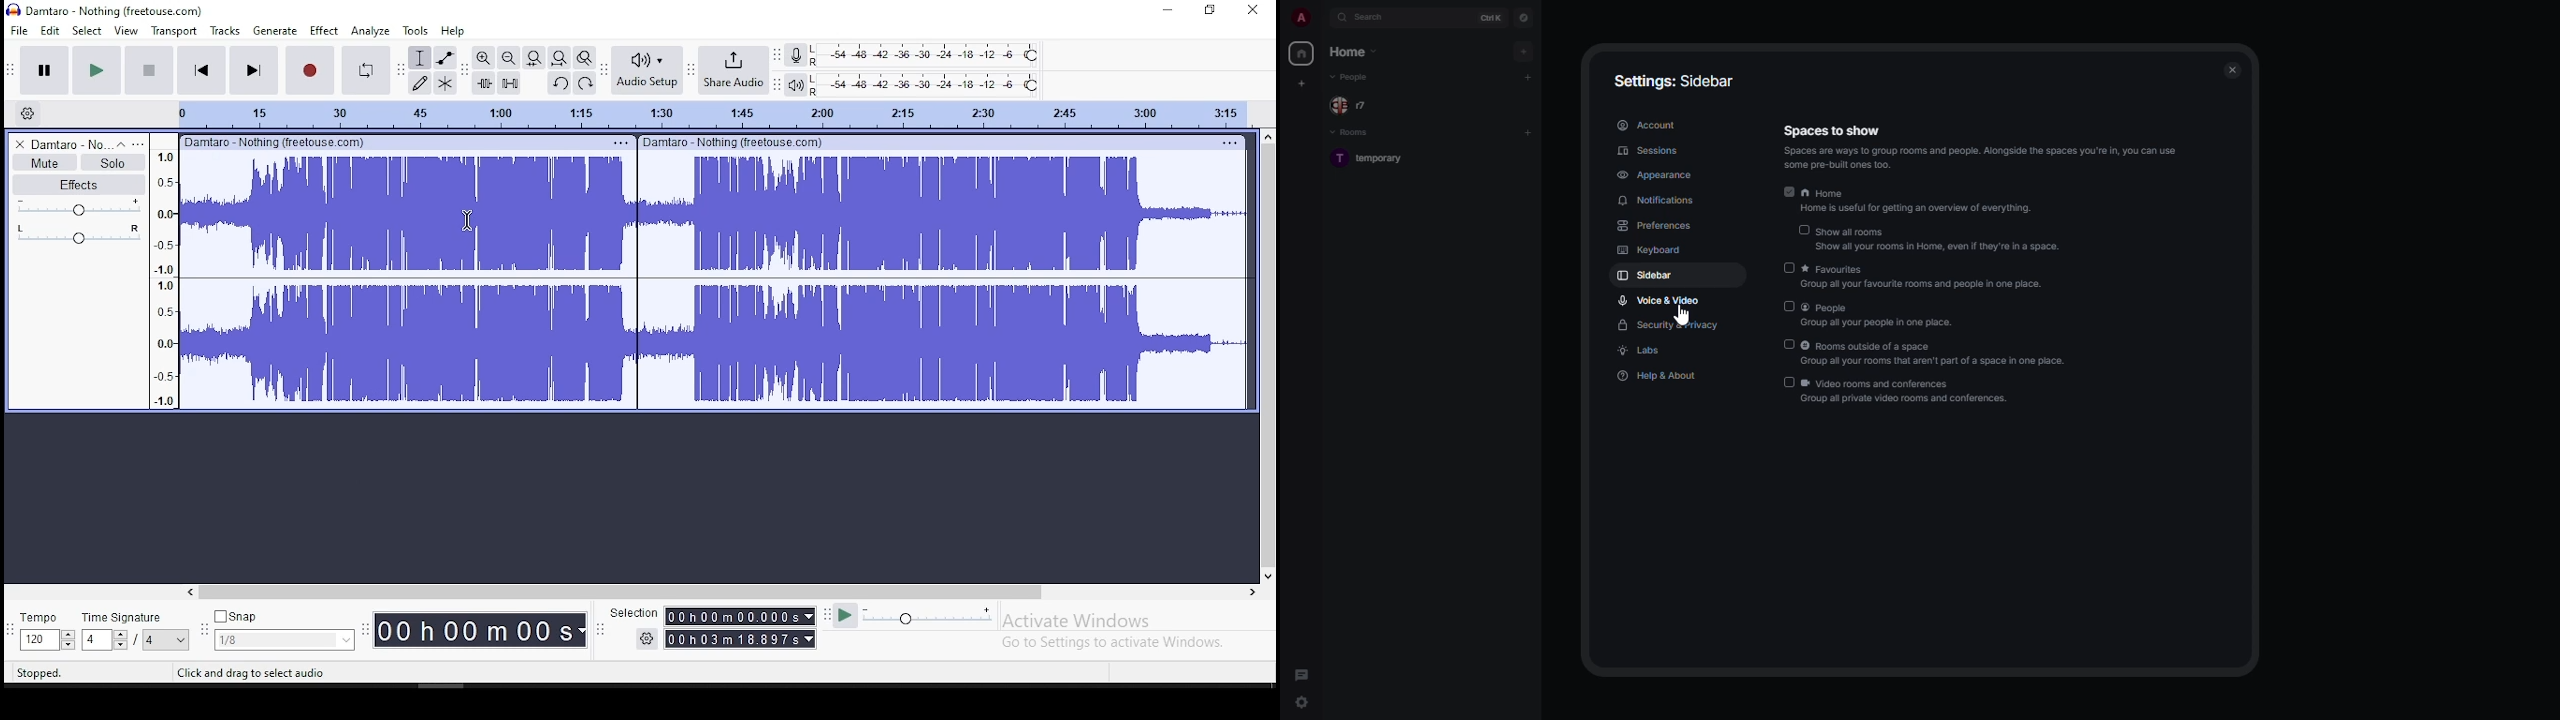 This screenshot has height=728, width=2576. What do you see at coordinates (1302, 54) in the screenshot?
I see `home` at bounding box center [1302, 54].